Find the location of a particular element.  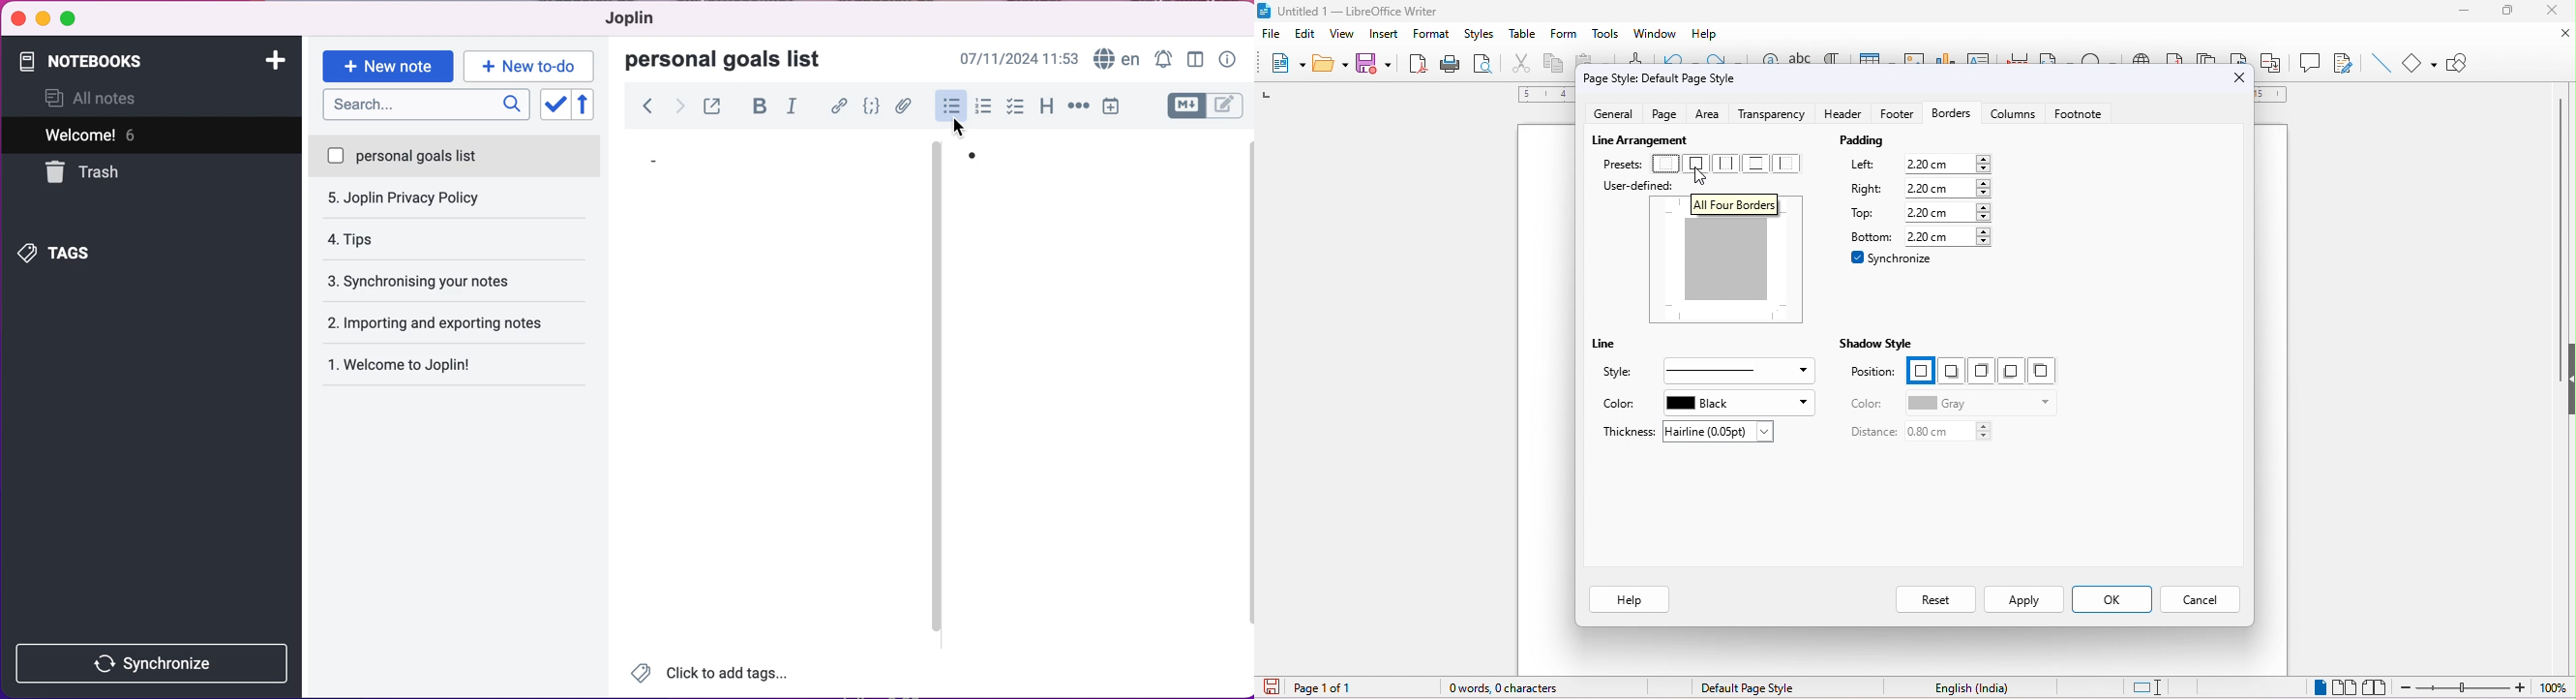

synchronising your notes is located at coordinates (456, 239).